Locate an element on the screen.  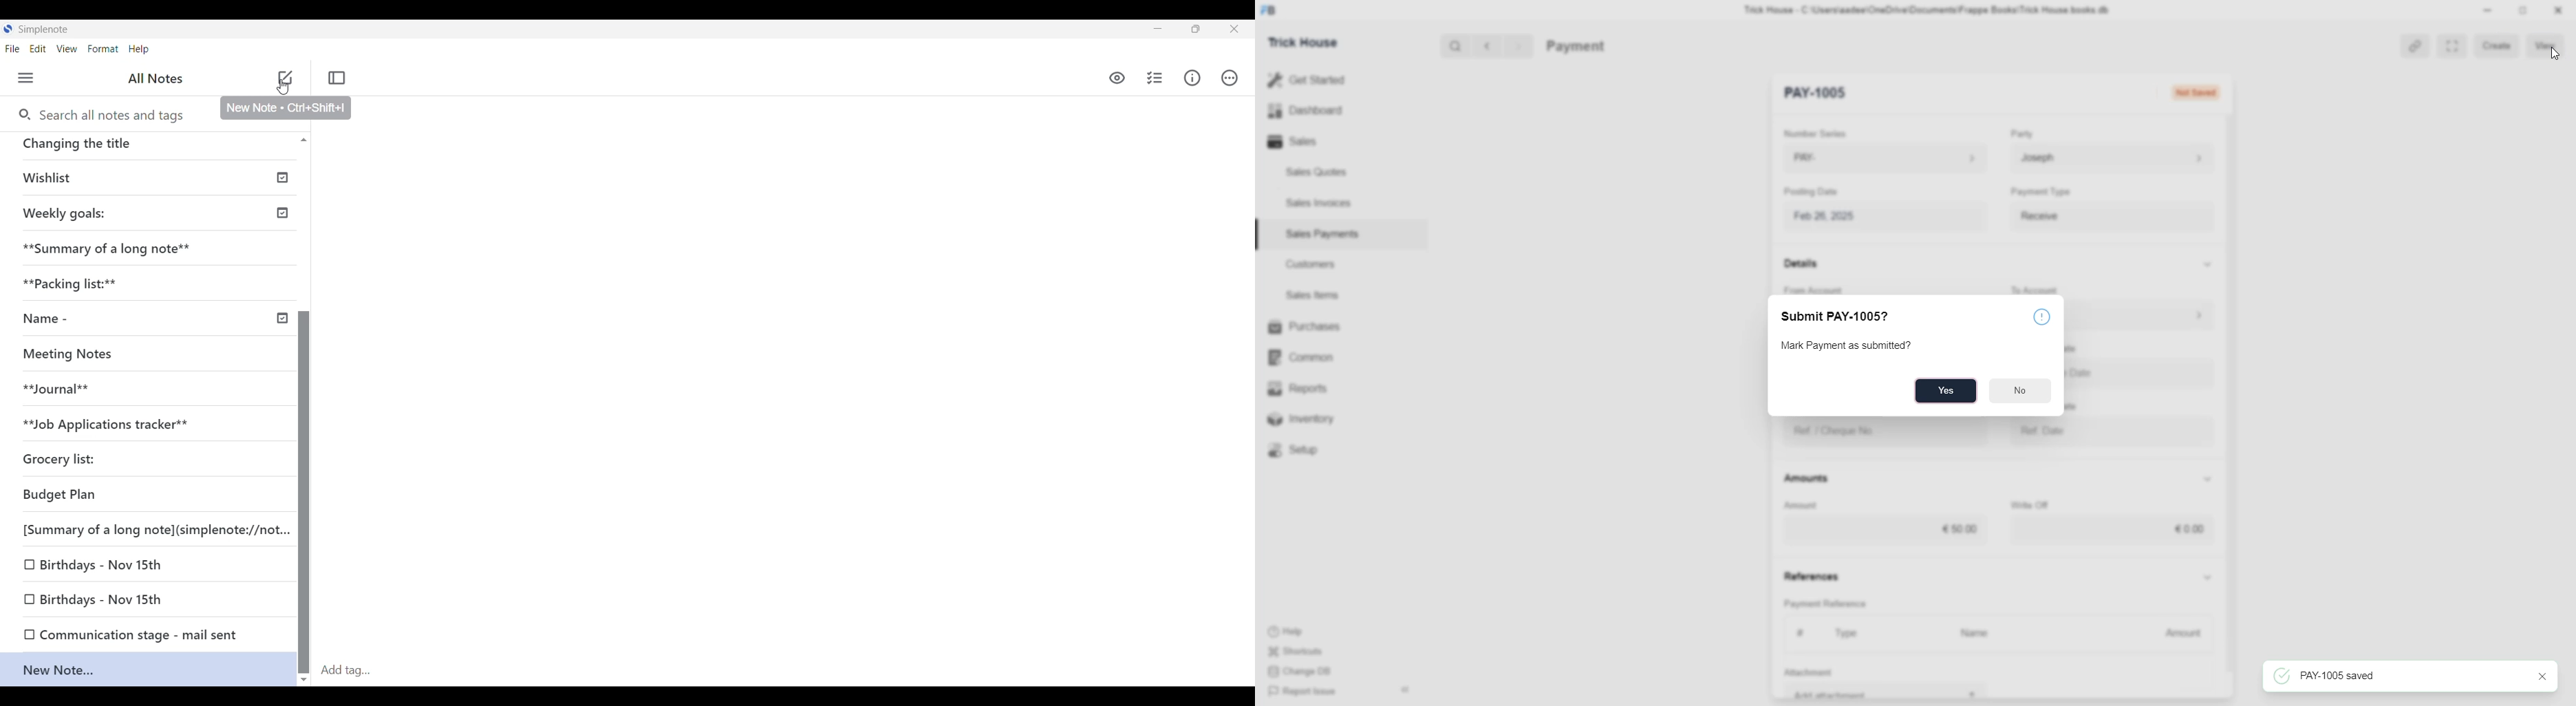
Name is located at coordinates (1979, 634).